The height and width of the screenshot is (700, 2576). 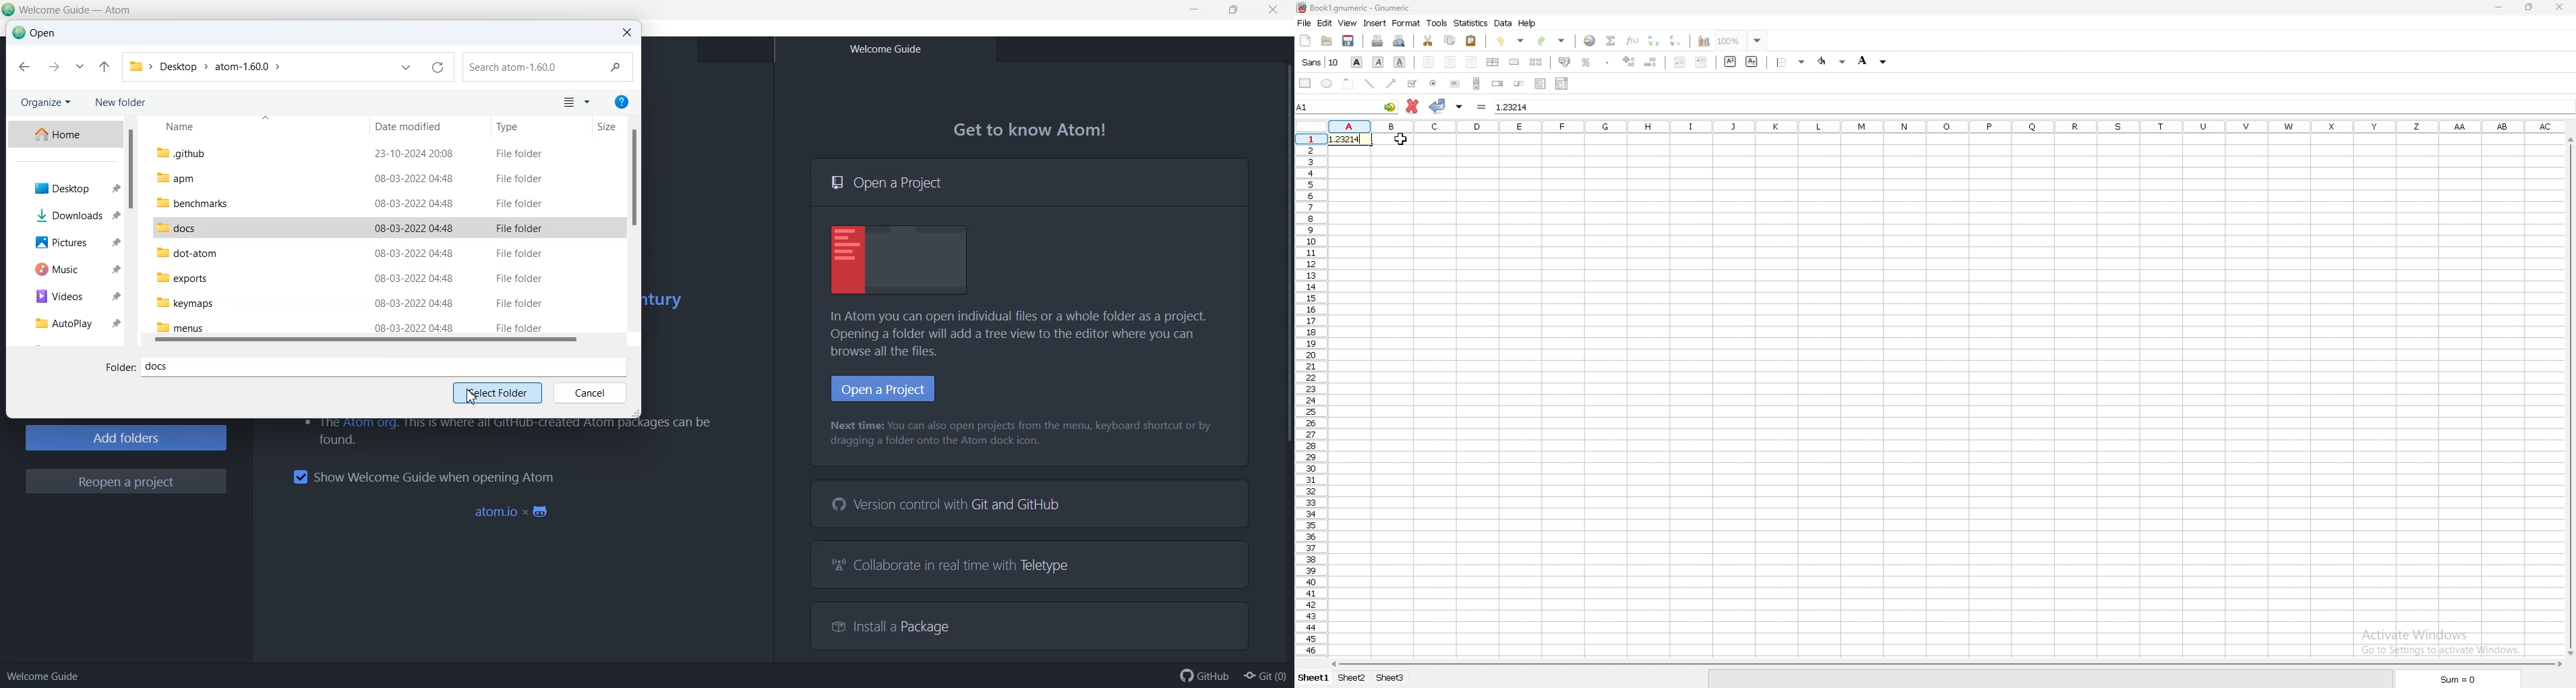 What do you see at coordinates (192, 202) in the screenshot?
I see `benchmarks` at bounding box center [192, 202].